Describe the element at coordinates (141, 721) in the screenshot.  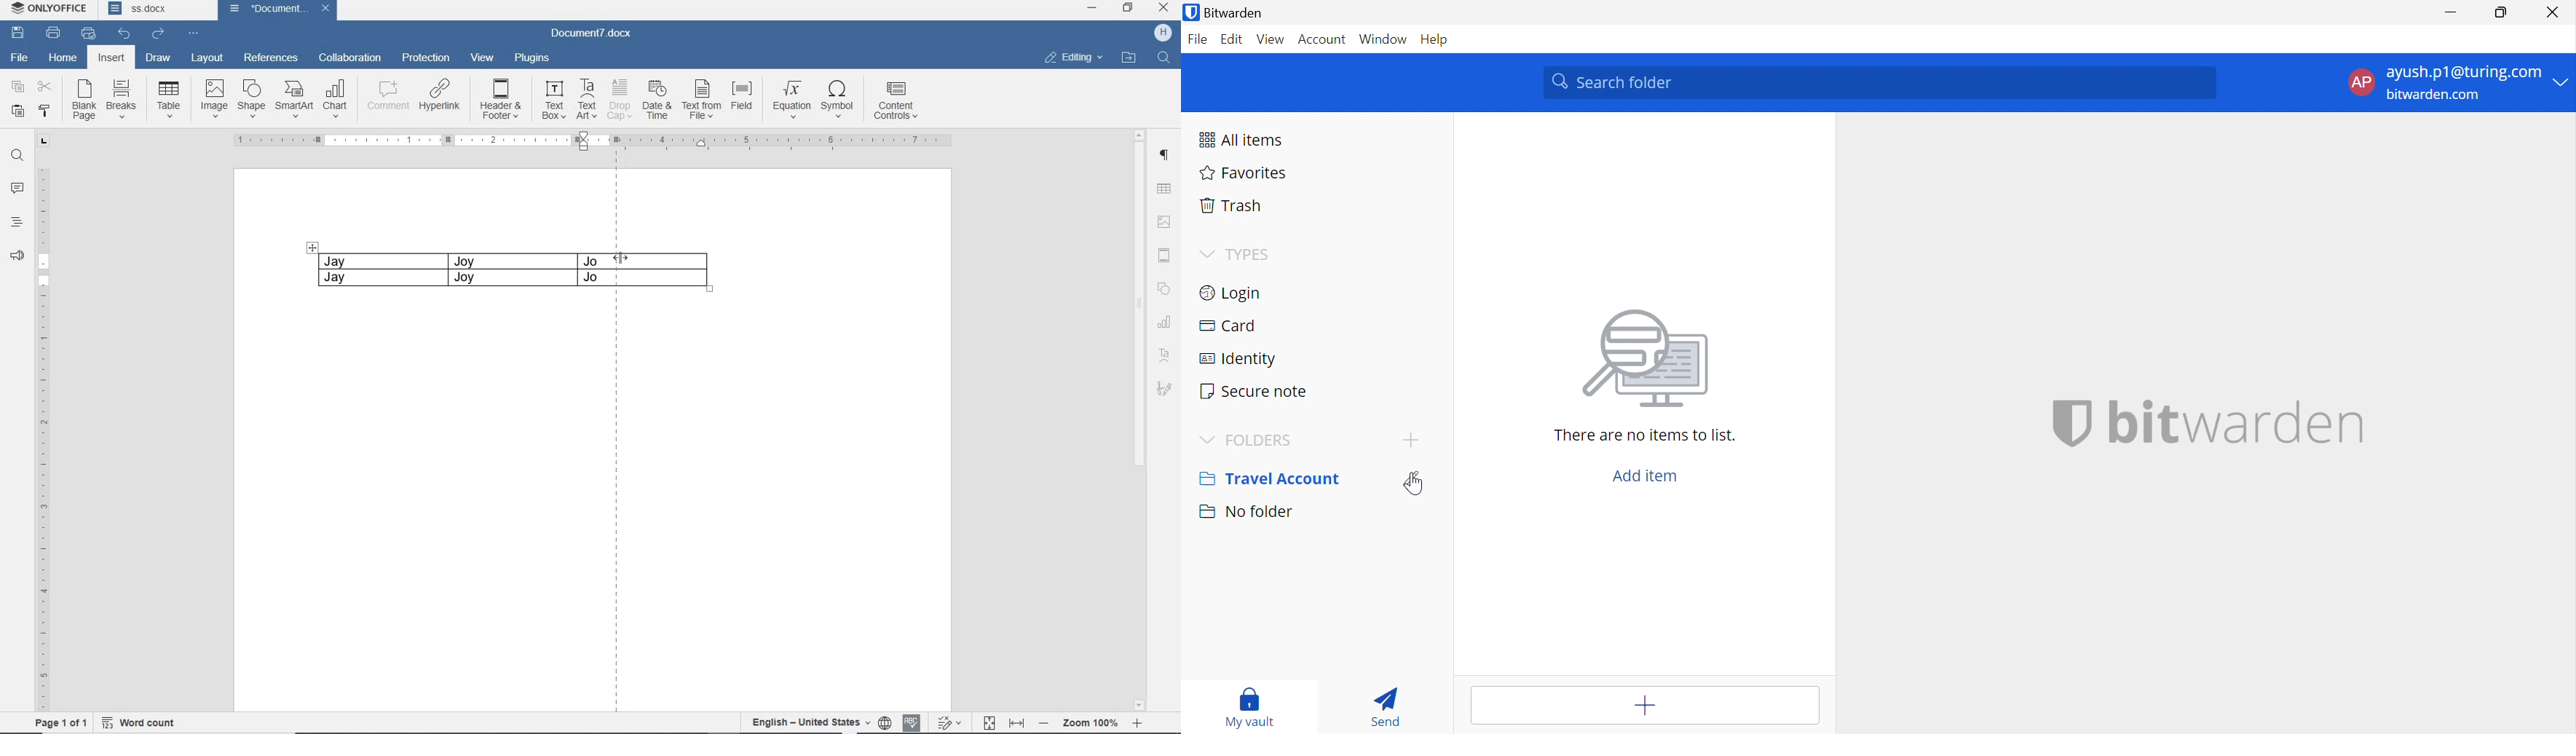
I see `WORD COUNT` at that location.